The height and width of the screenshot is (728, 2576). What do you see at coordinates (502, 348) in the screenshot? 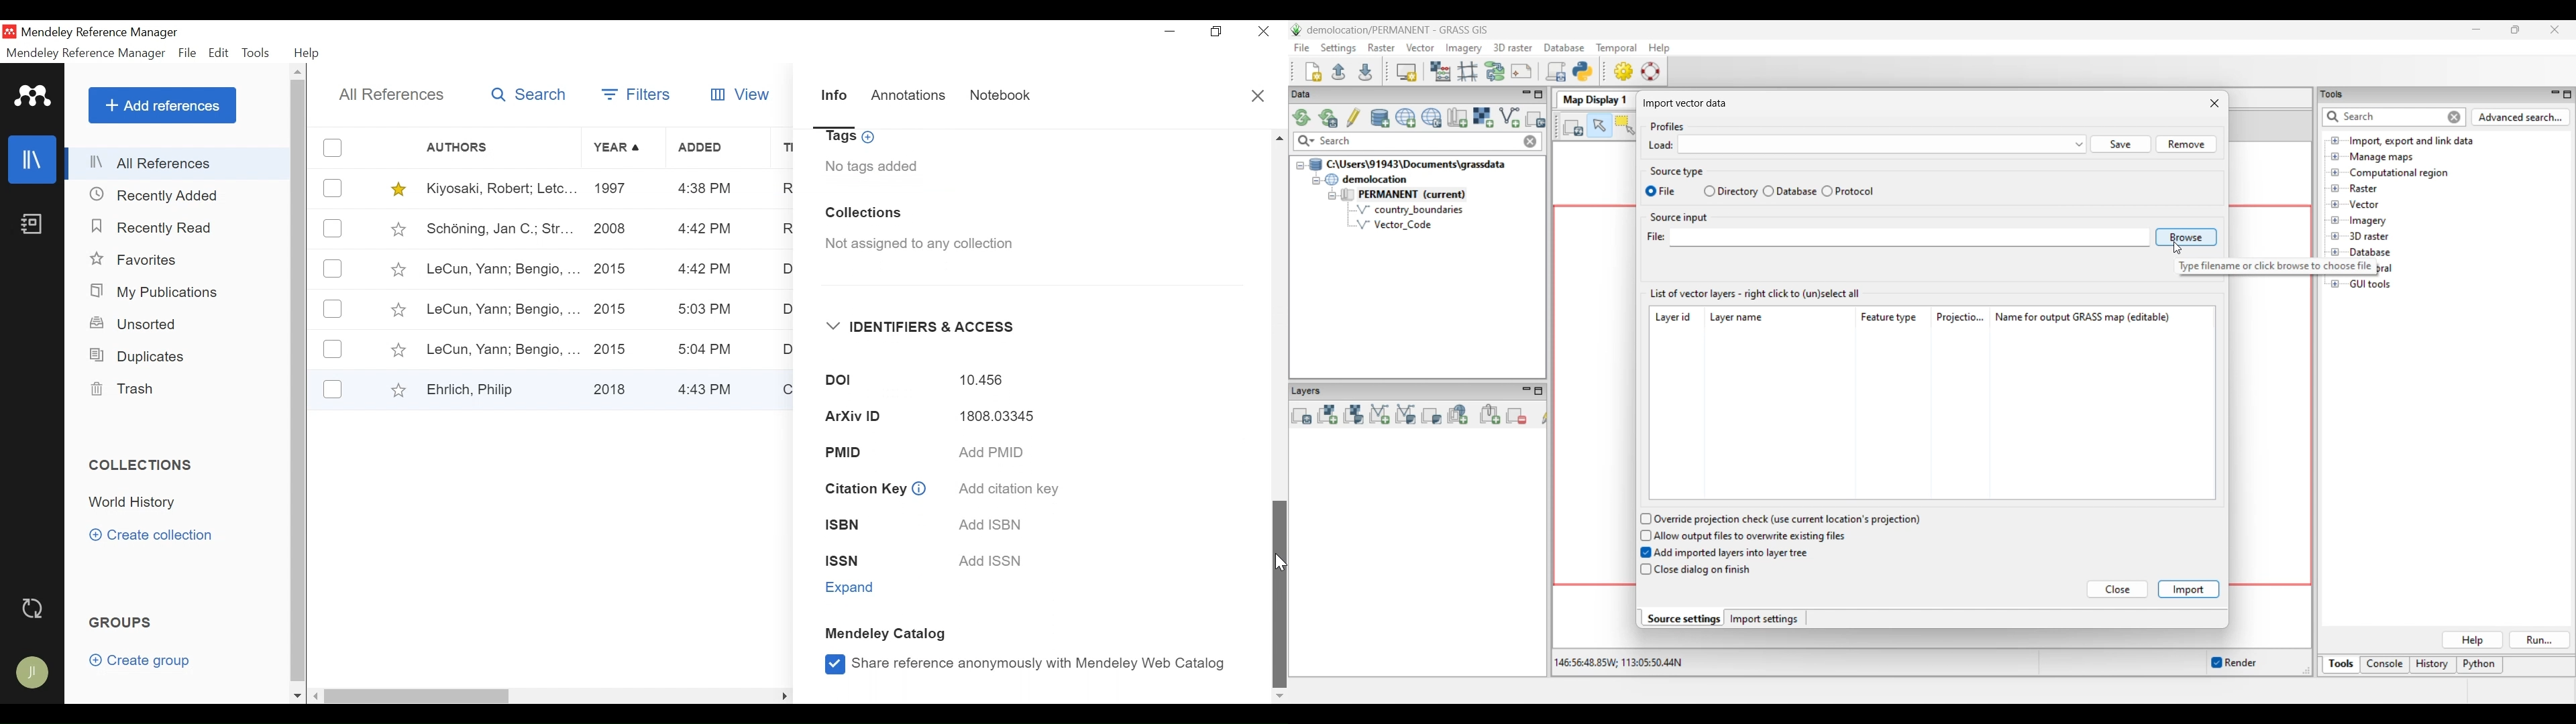
I see `LeCun, Yann; Bengio, ...` at bounding box center [502, 348].